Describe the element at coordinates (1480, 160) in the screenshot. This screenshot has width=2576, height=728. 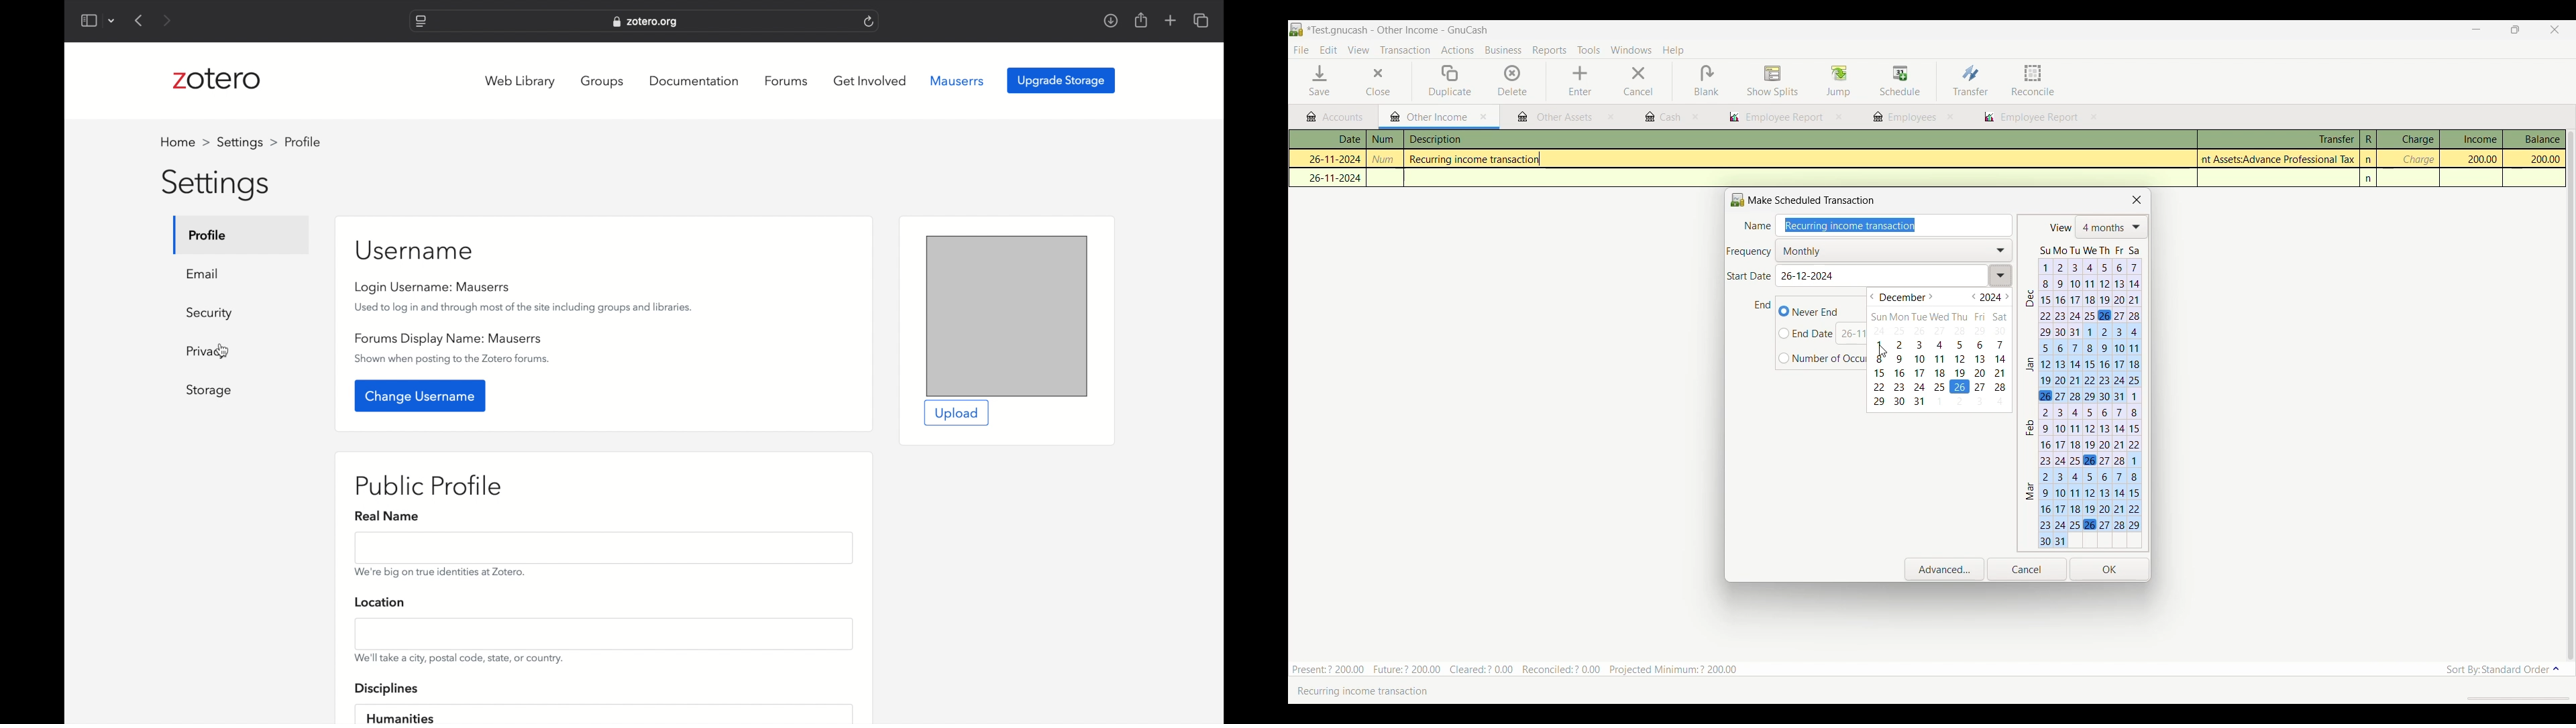
I see `Recurring income transaction` at that location.